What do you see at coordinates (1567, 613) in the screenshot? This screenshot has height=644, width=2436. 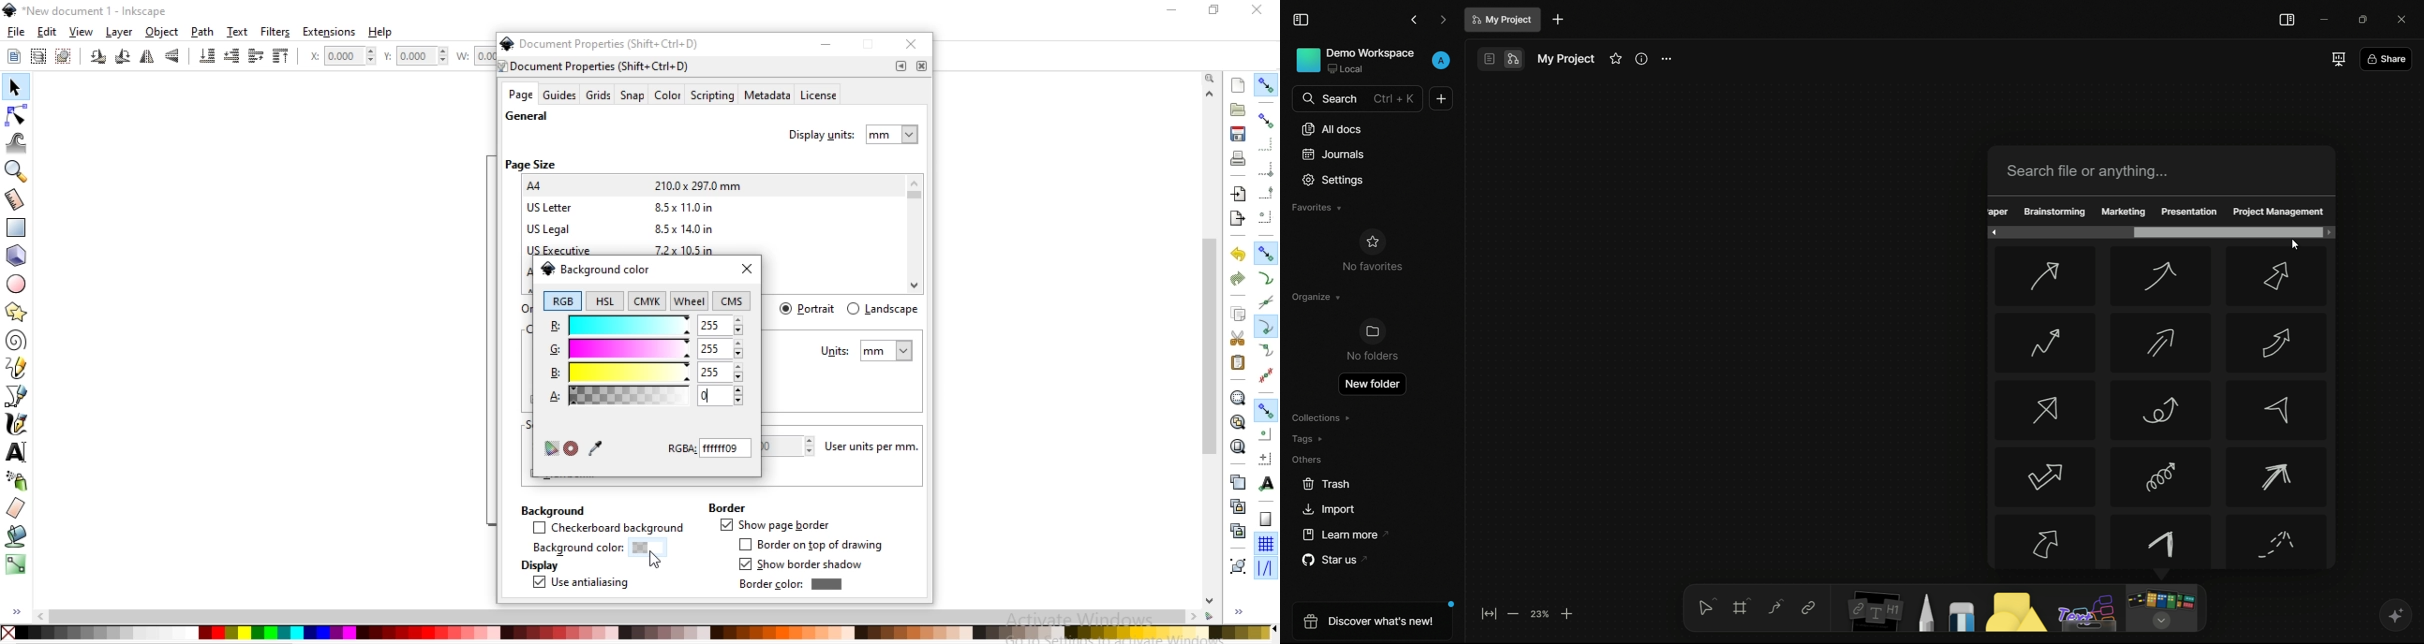 I see `zoom in` at bounding box center [1567, 613].